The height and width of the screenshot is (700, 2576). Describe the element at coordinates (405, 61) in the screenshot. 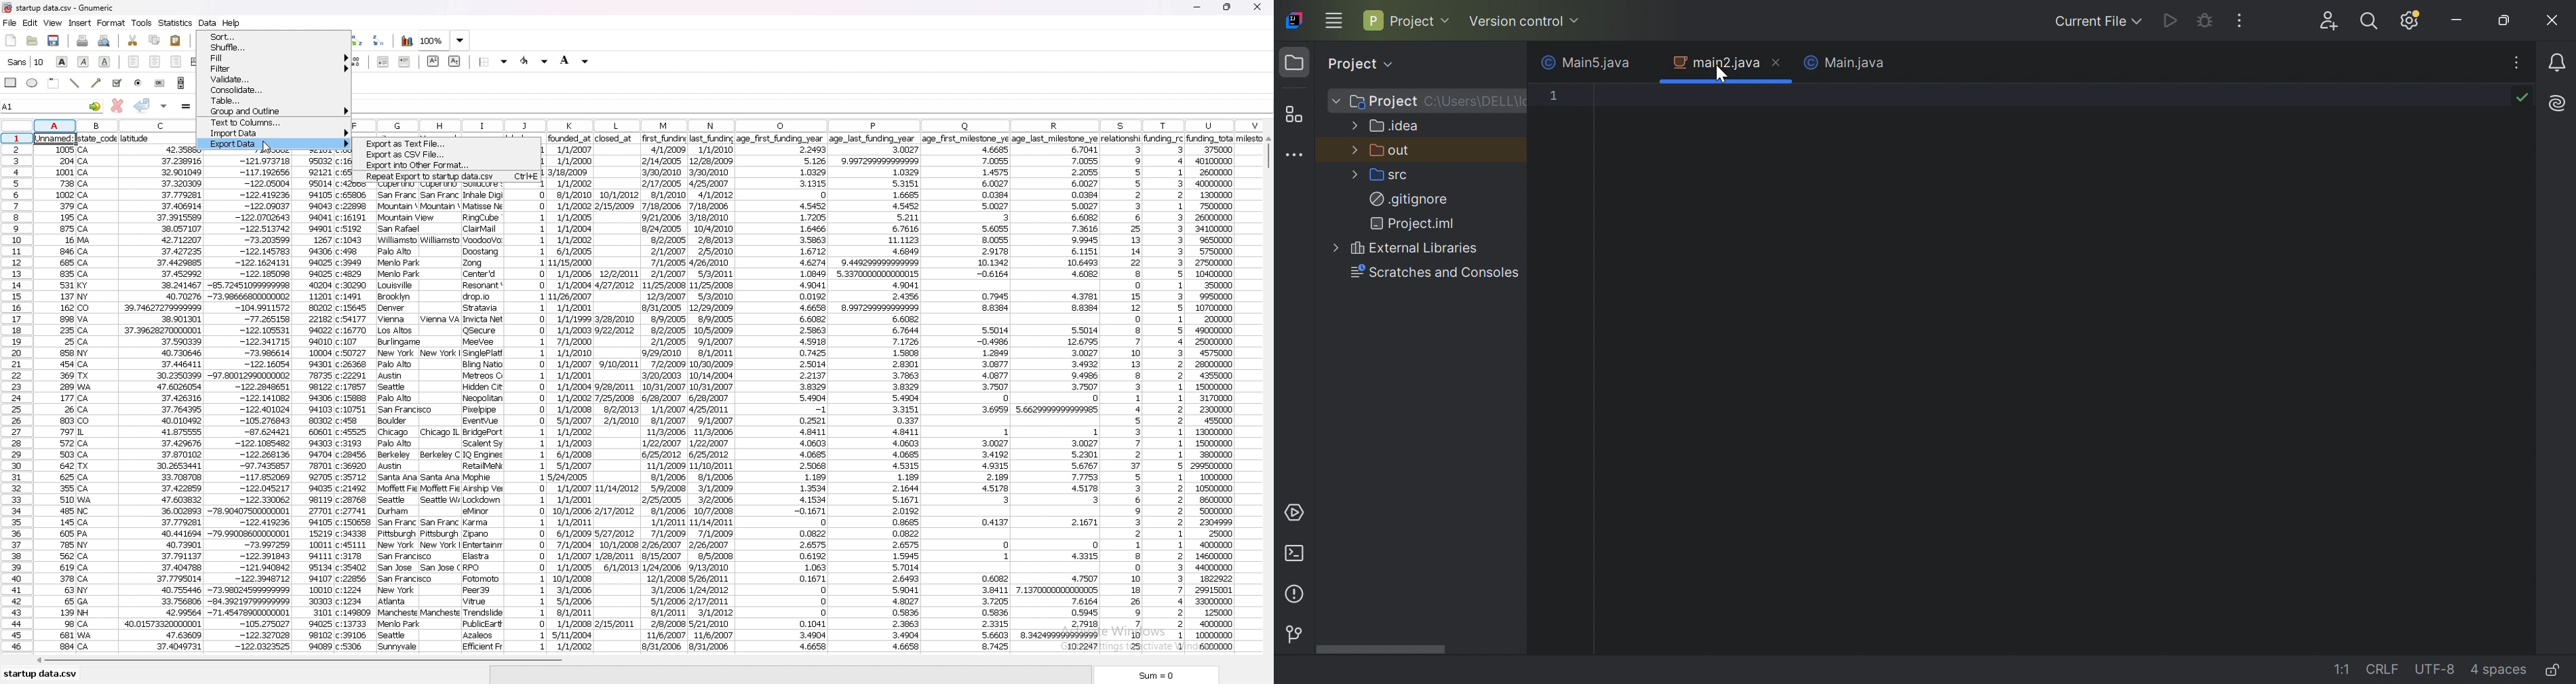

I see `increase indent` at that location.